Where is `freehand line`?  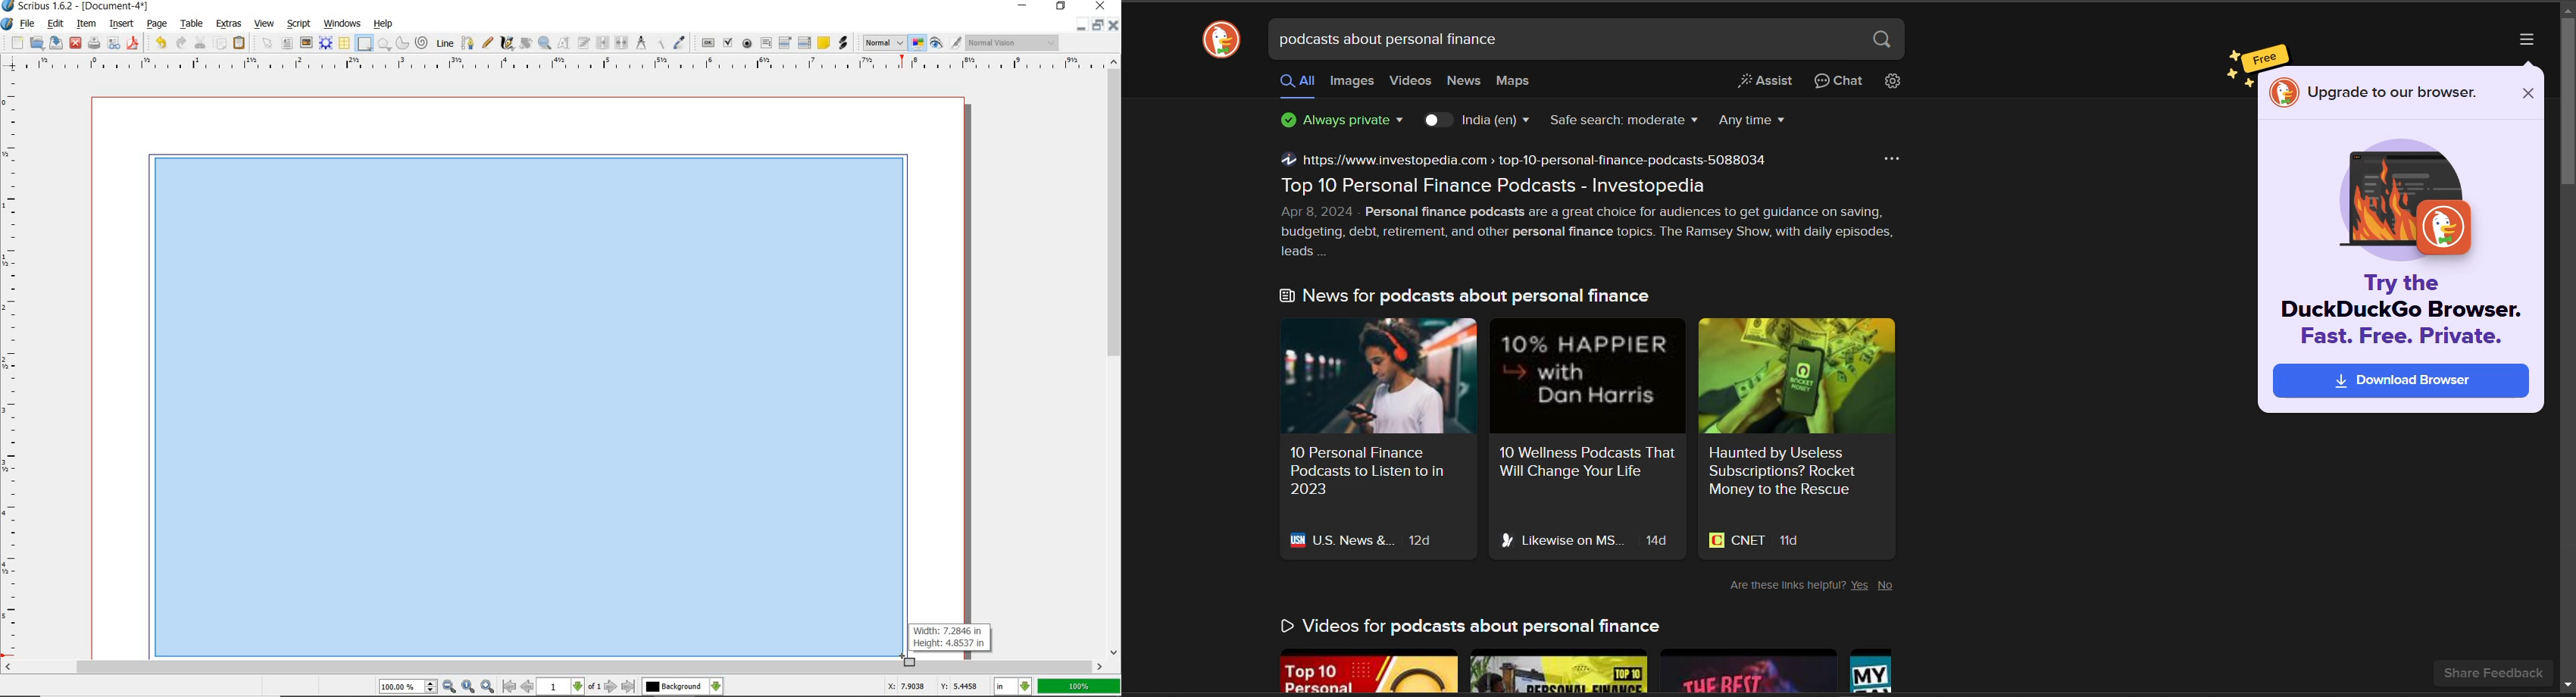
freehand line is located at coordinates (489, 43).